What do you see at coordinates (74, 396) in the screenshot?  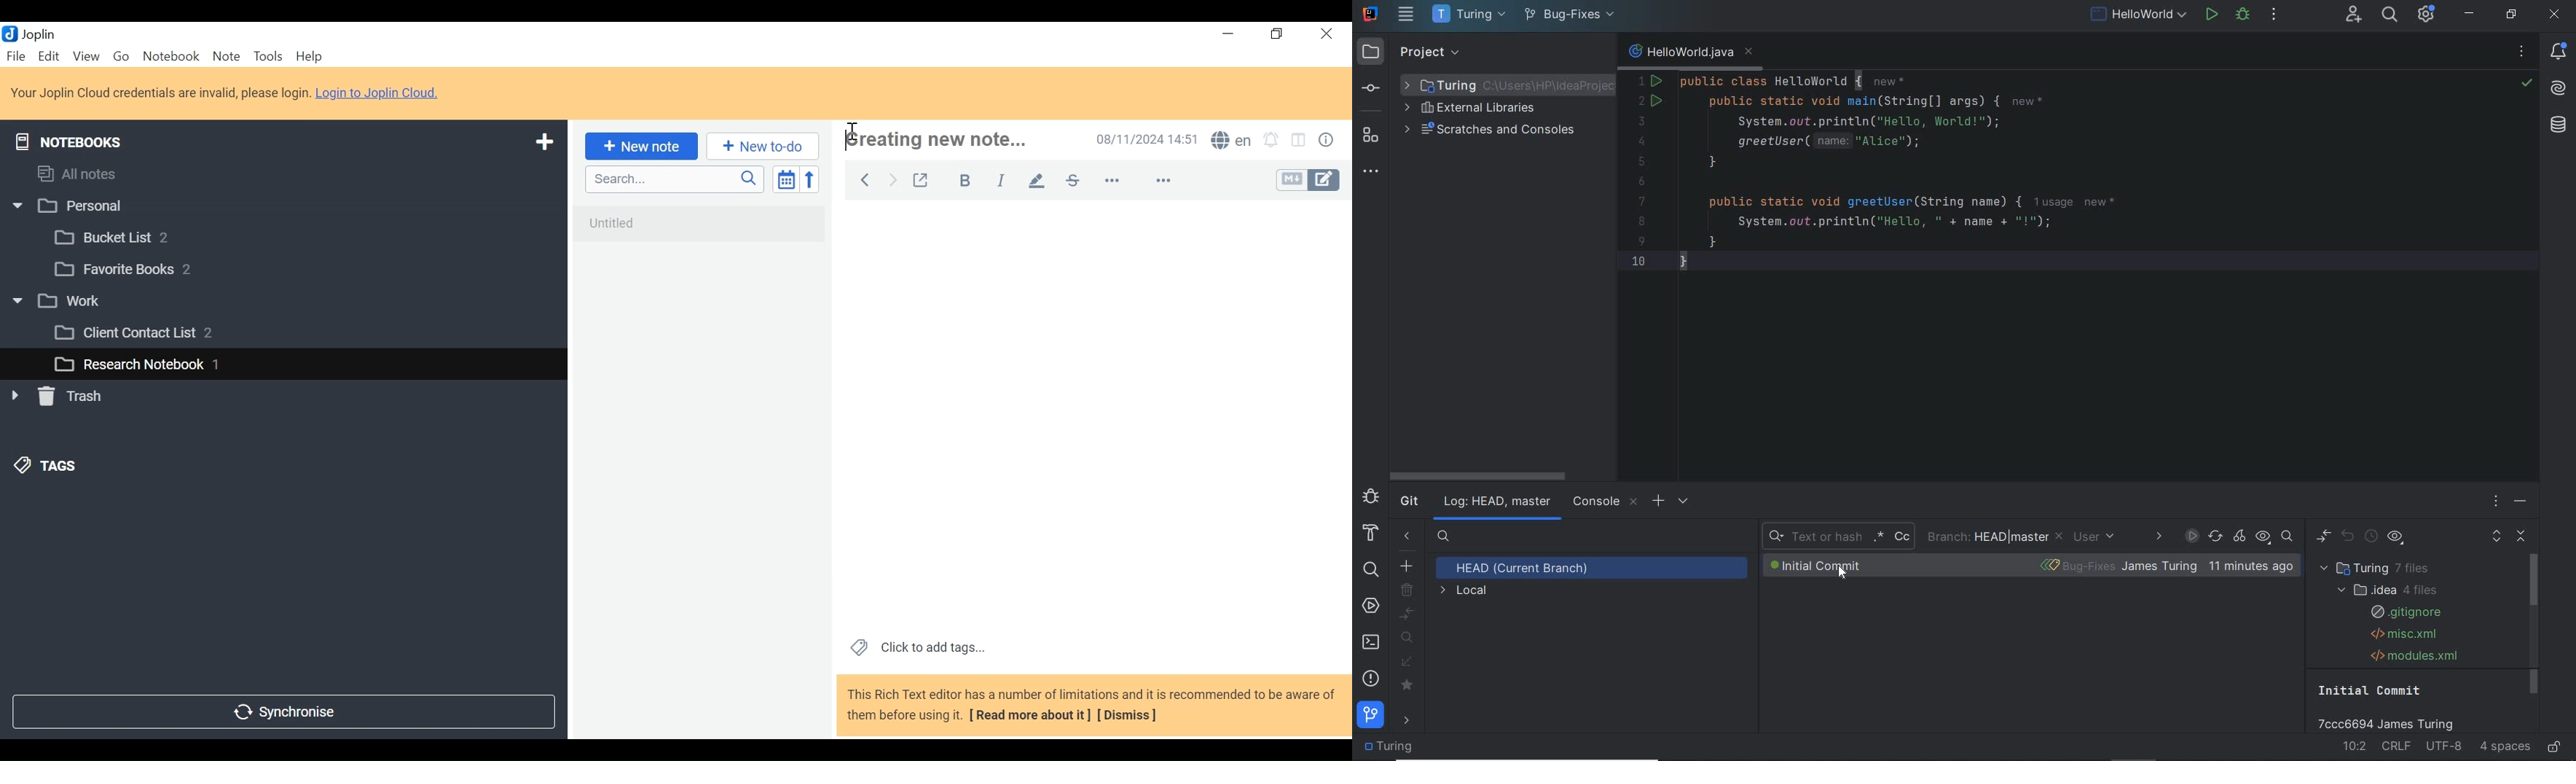 I see `» [ Trash` at bounding box center [74, 396].